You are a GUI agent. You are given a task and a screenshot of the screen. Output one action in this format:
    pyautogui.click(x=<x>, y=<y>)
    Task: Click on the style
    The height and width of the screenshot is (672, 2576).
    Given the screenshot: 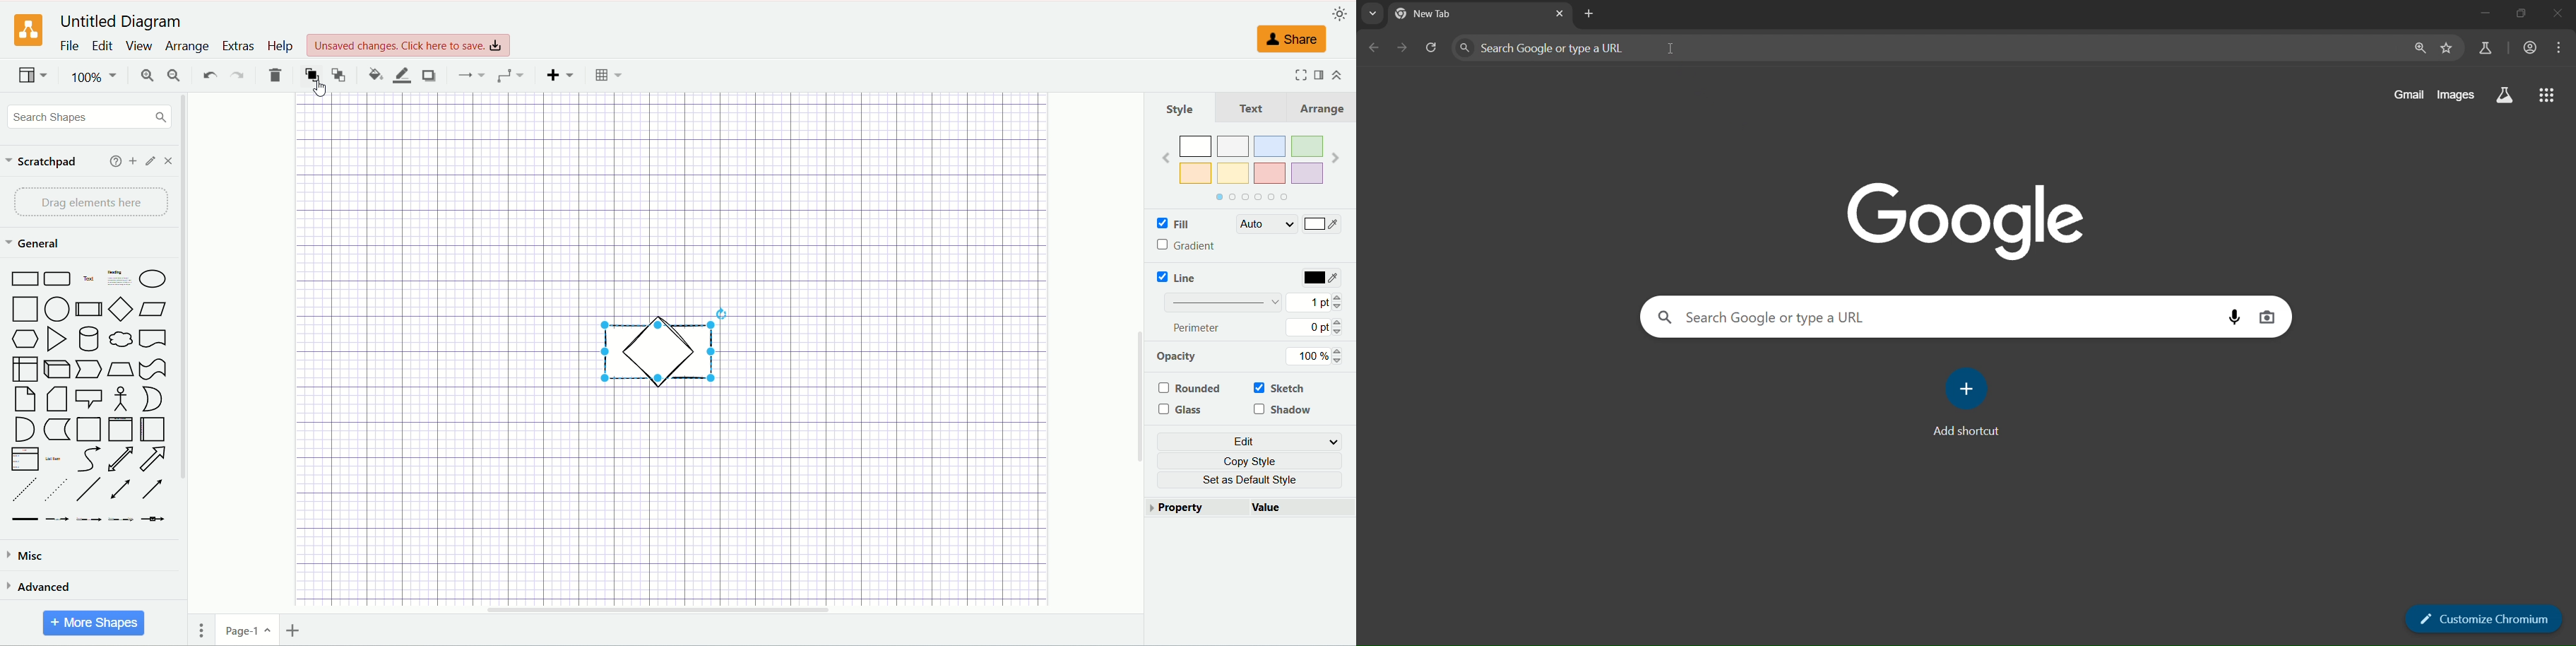 What is the action you would take?
    pyautogui.click(x=1181, y=107)
    